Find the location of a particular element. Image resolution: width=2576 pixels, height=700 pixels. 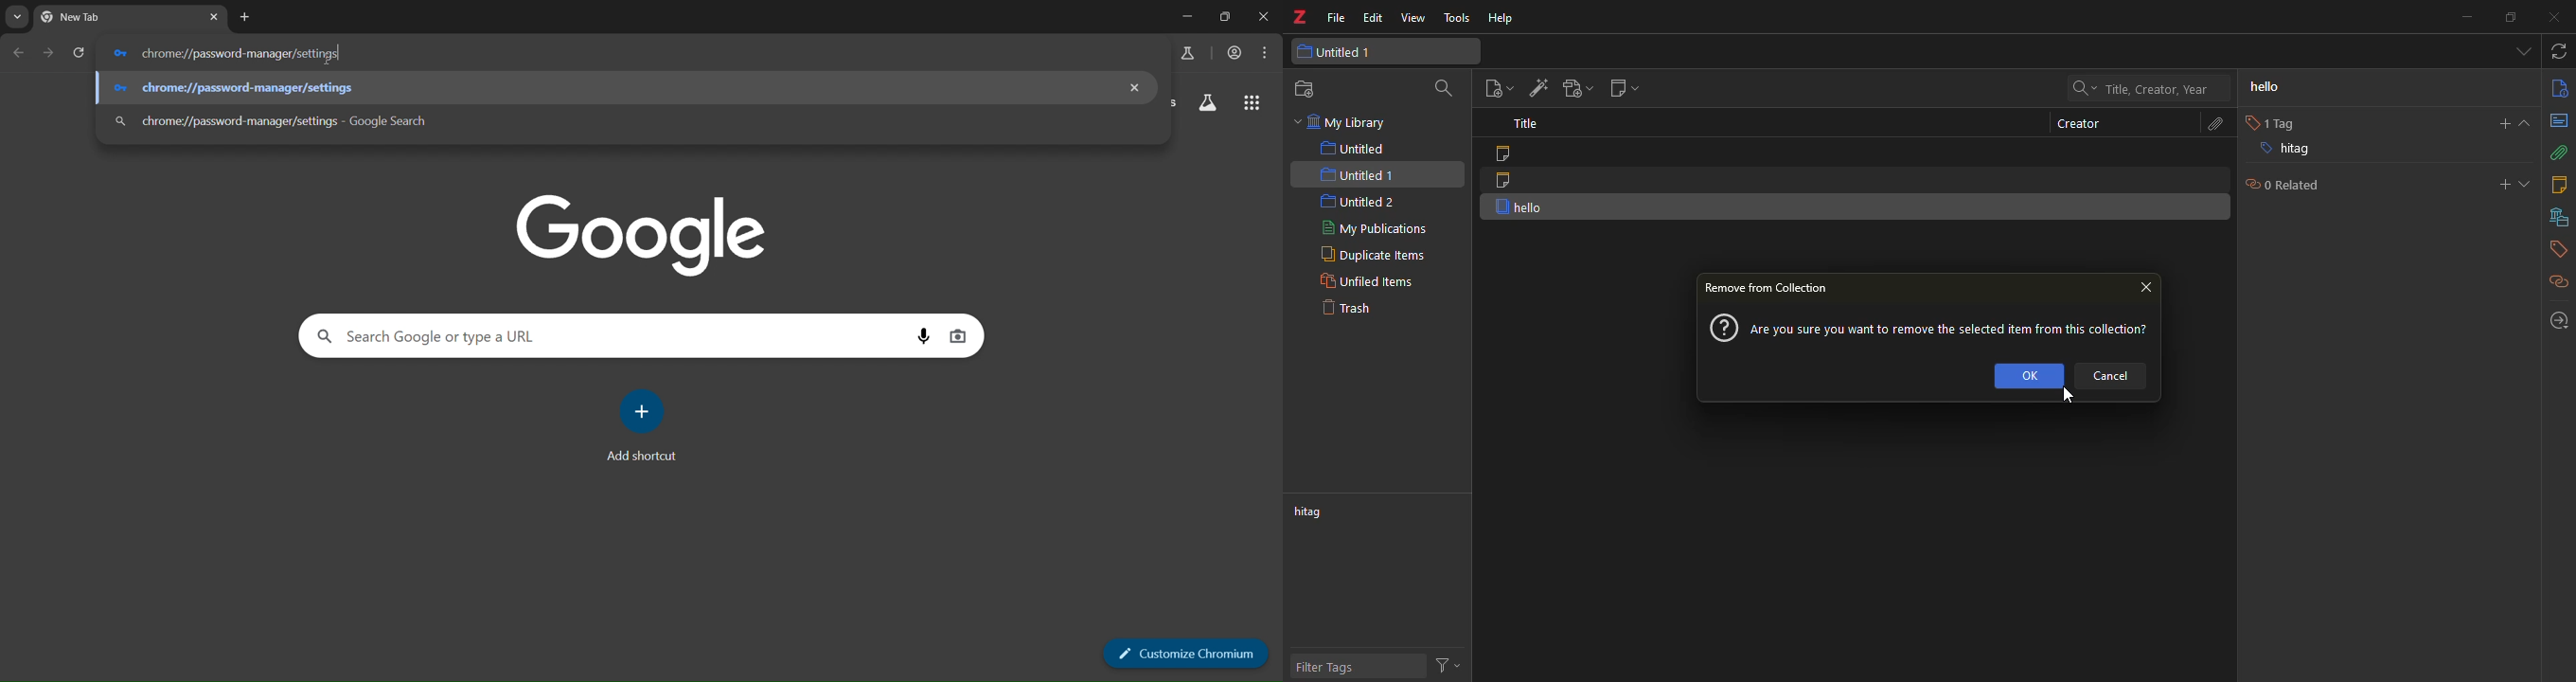

trash is located at coordinates (1347, 307).